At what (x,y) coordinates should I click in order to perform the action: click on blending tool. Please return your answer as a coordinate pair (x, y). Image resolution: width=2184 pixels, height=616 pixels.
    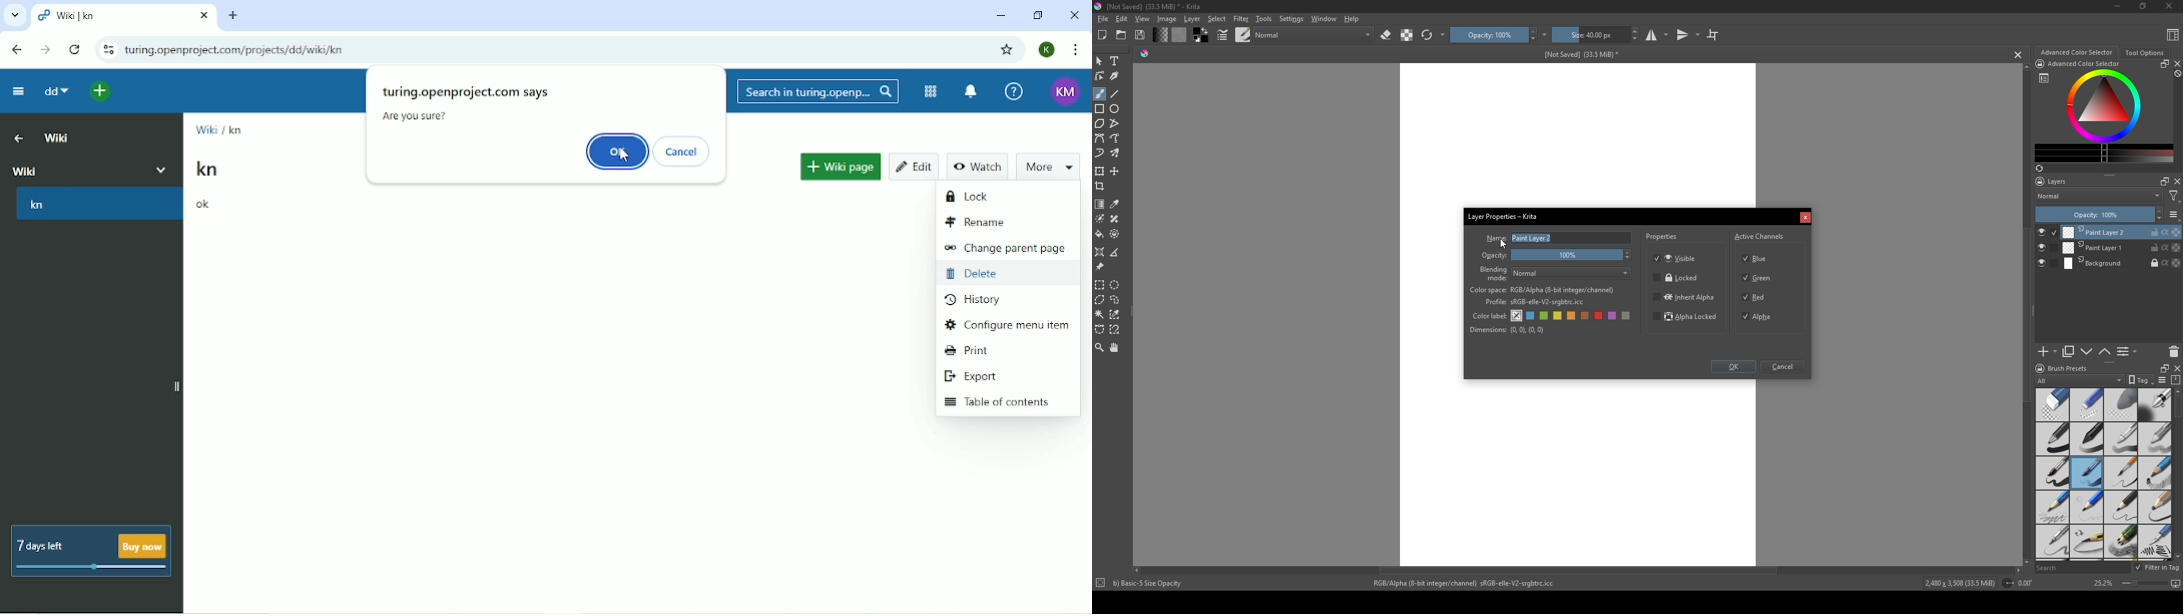
    Looking at the image, I should click on (2155, 404).